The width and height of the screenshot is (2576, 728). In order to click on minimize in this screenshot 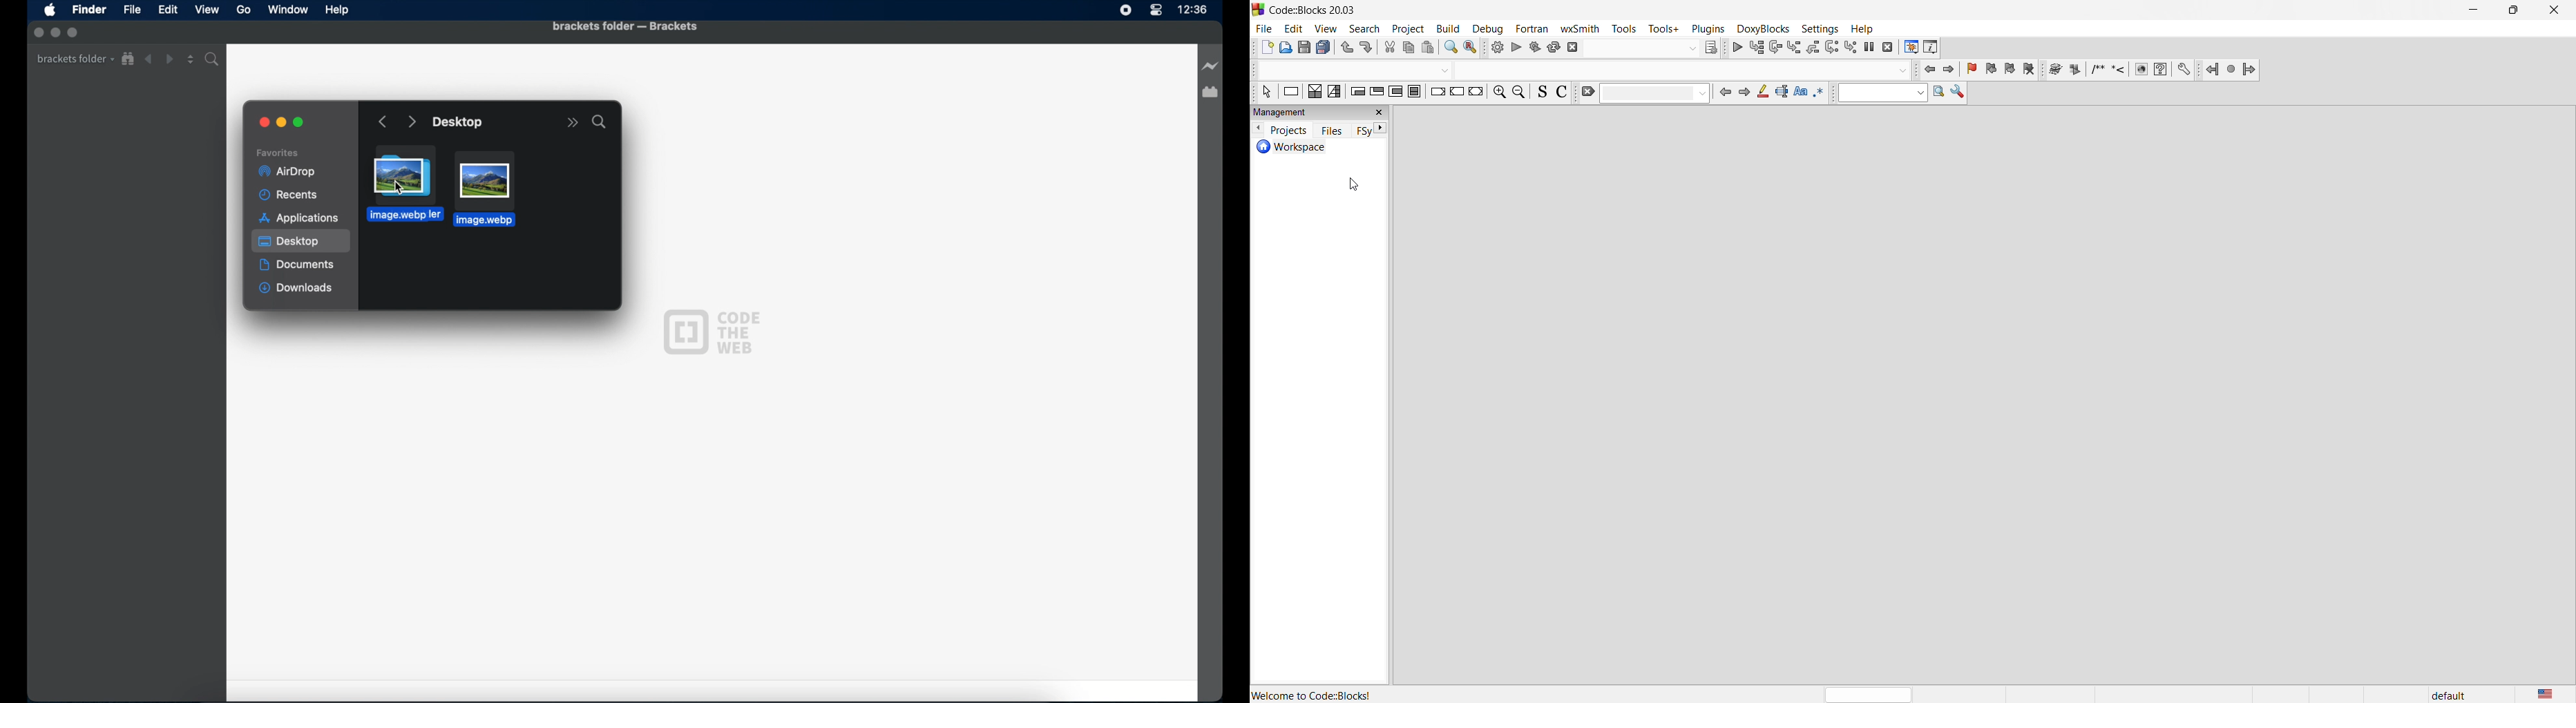, I will do `click(282, 123)`.